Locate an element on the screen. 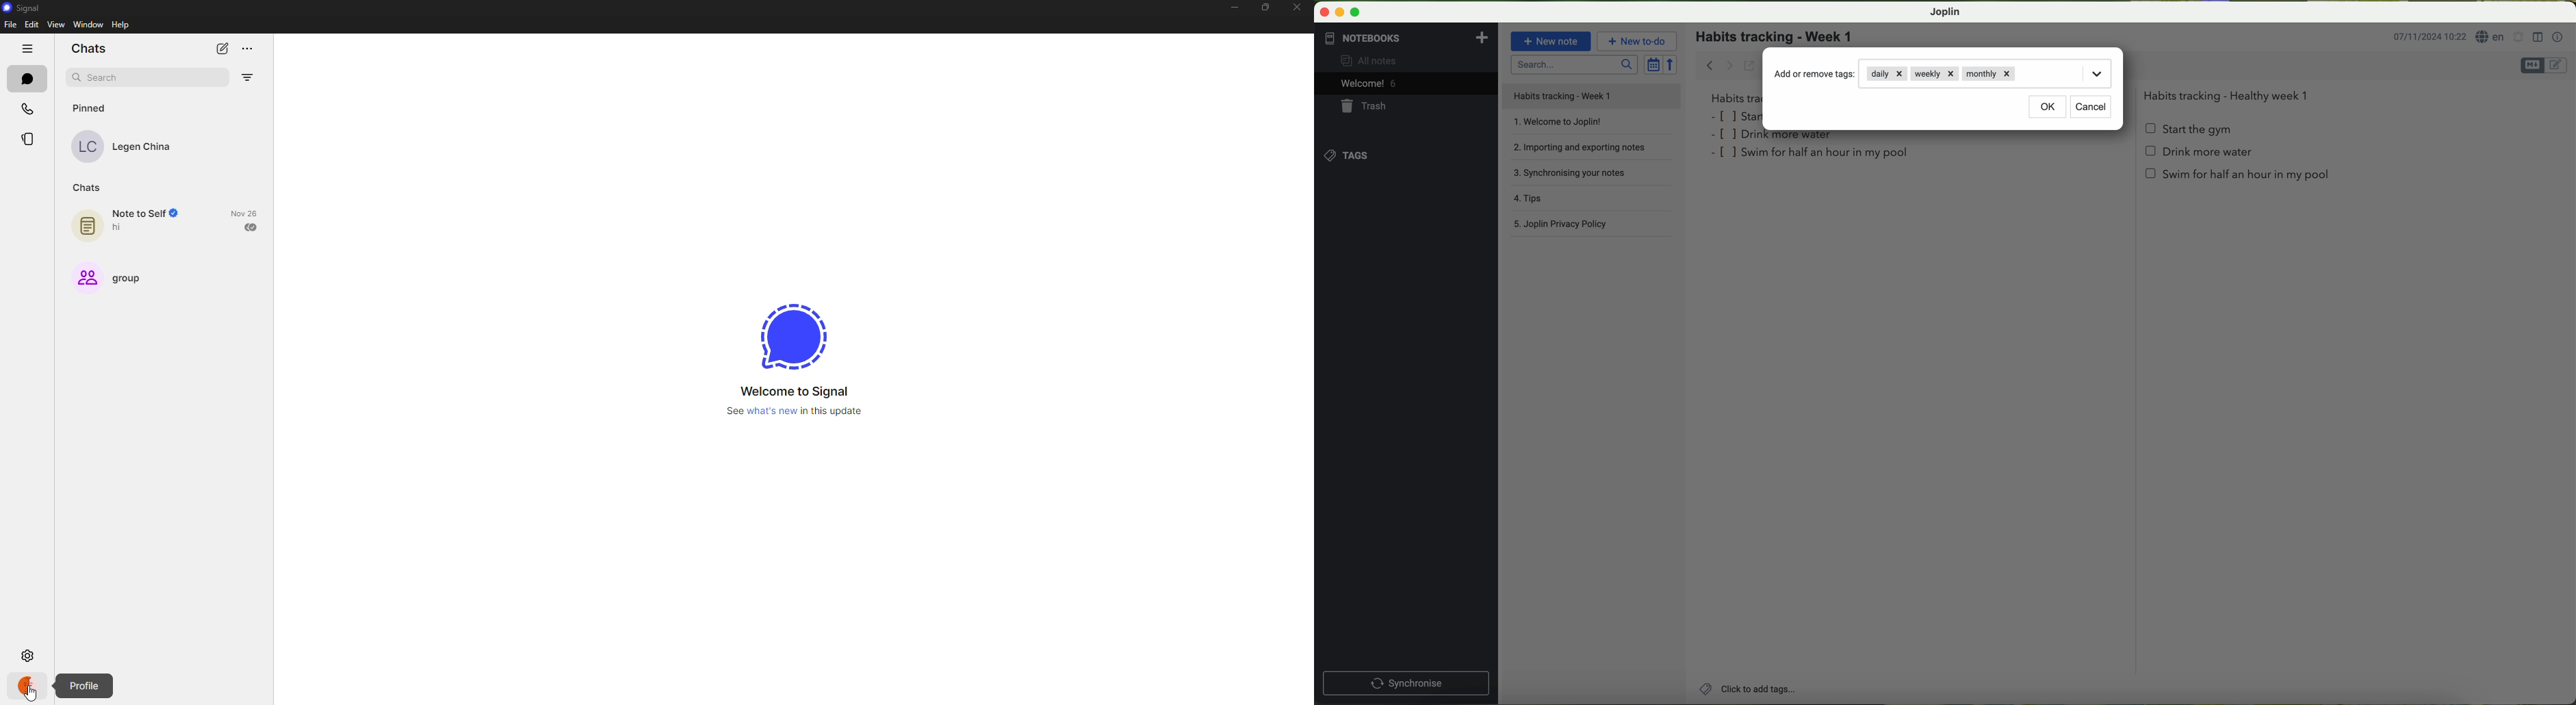  date is located at coordinates (244, 213).